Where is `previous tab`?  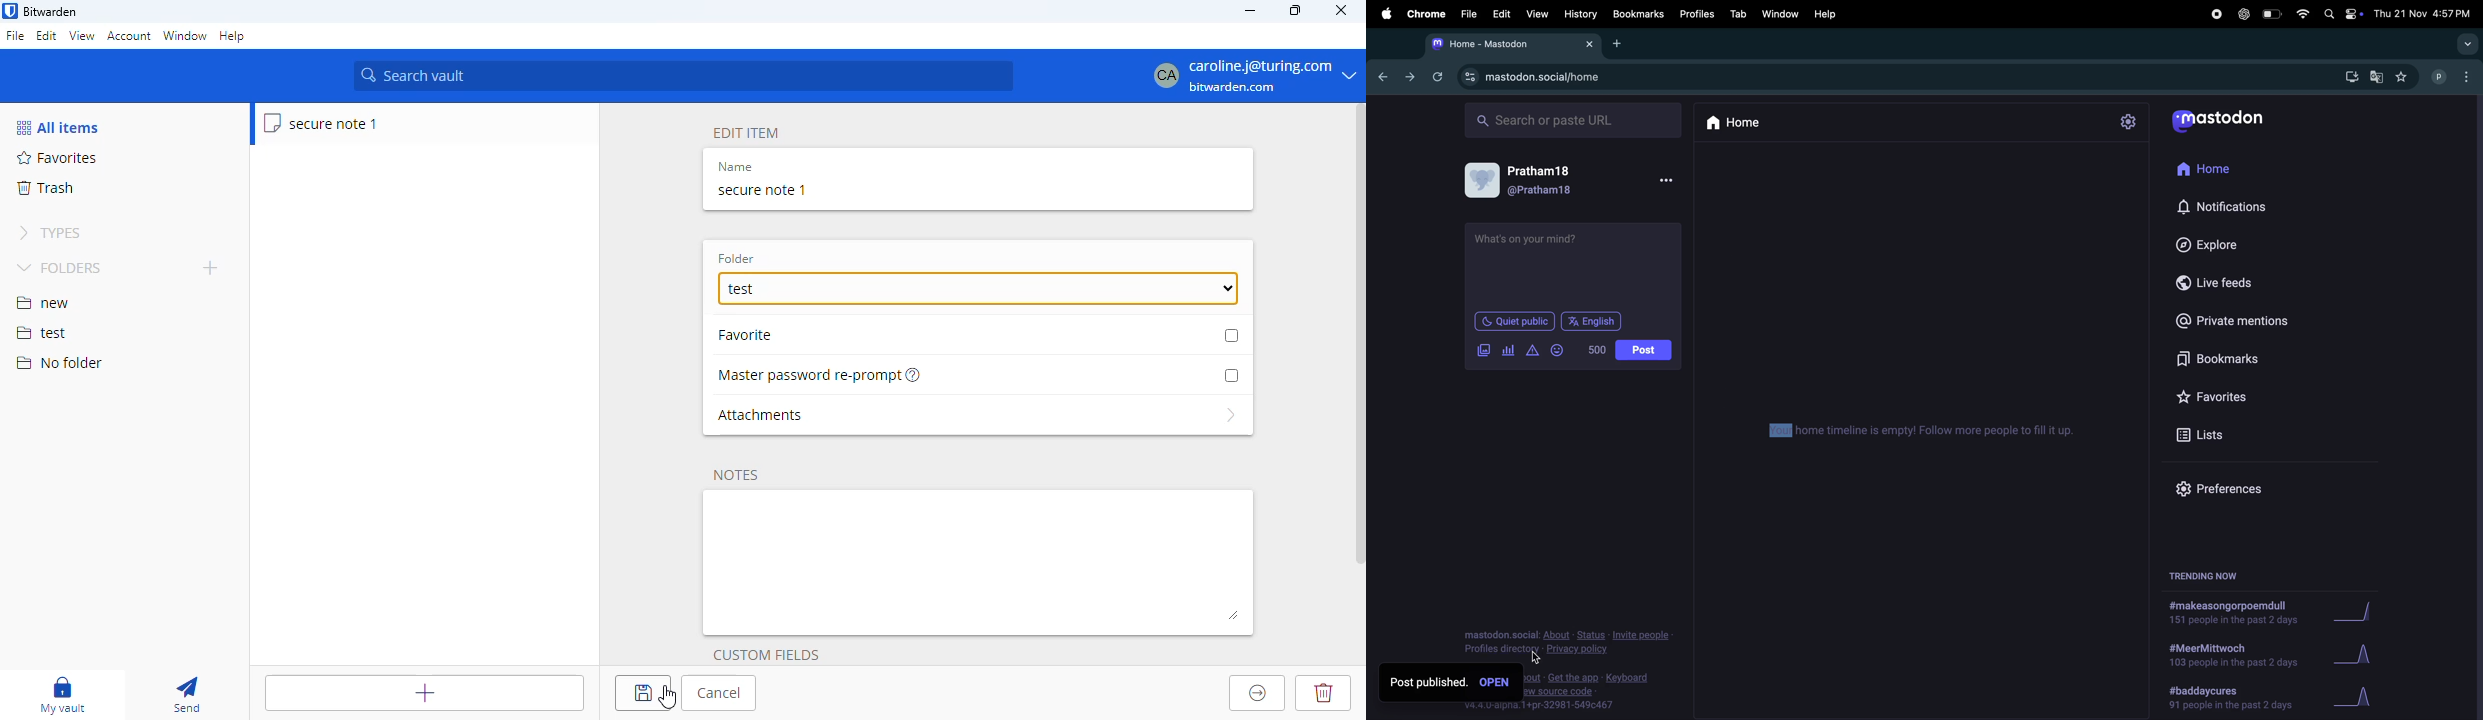
previous tab is located at coordinates (1385, 76).